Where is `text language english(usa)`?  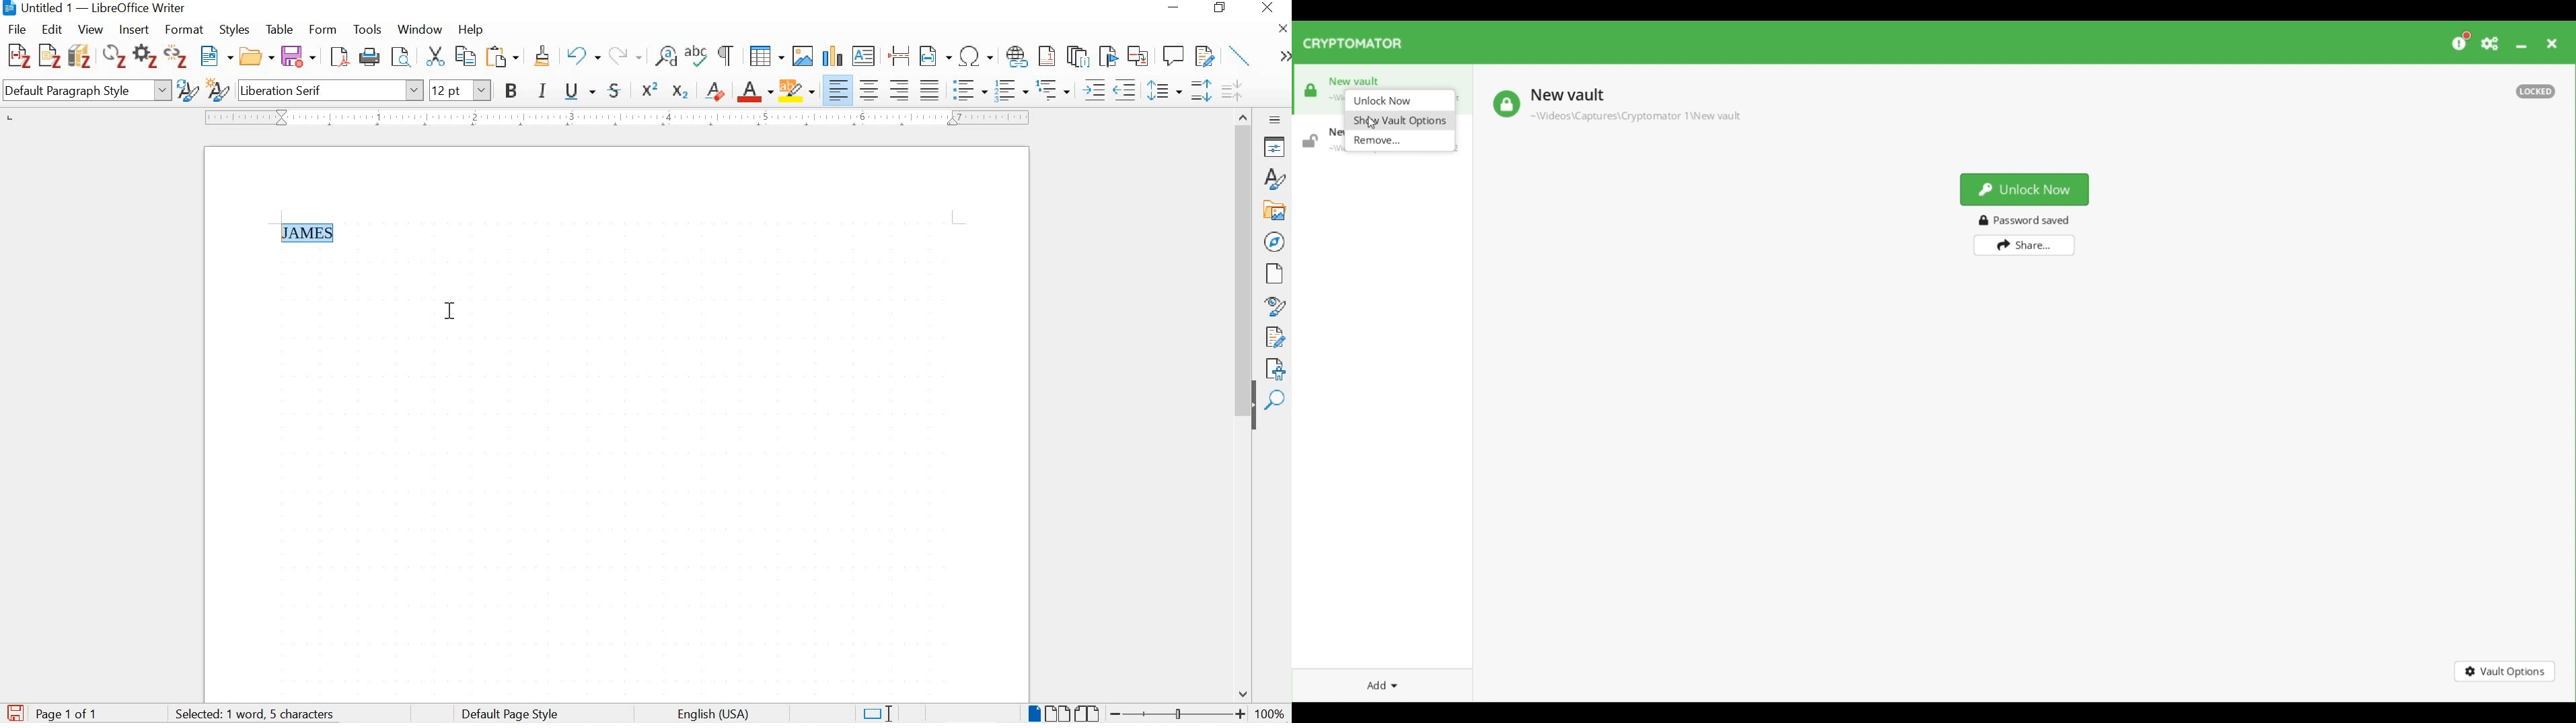 text language english(usa) is located at coordinates (711, 714).